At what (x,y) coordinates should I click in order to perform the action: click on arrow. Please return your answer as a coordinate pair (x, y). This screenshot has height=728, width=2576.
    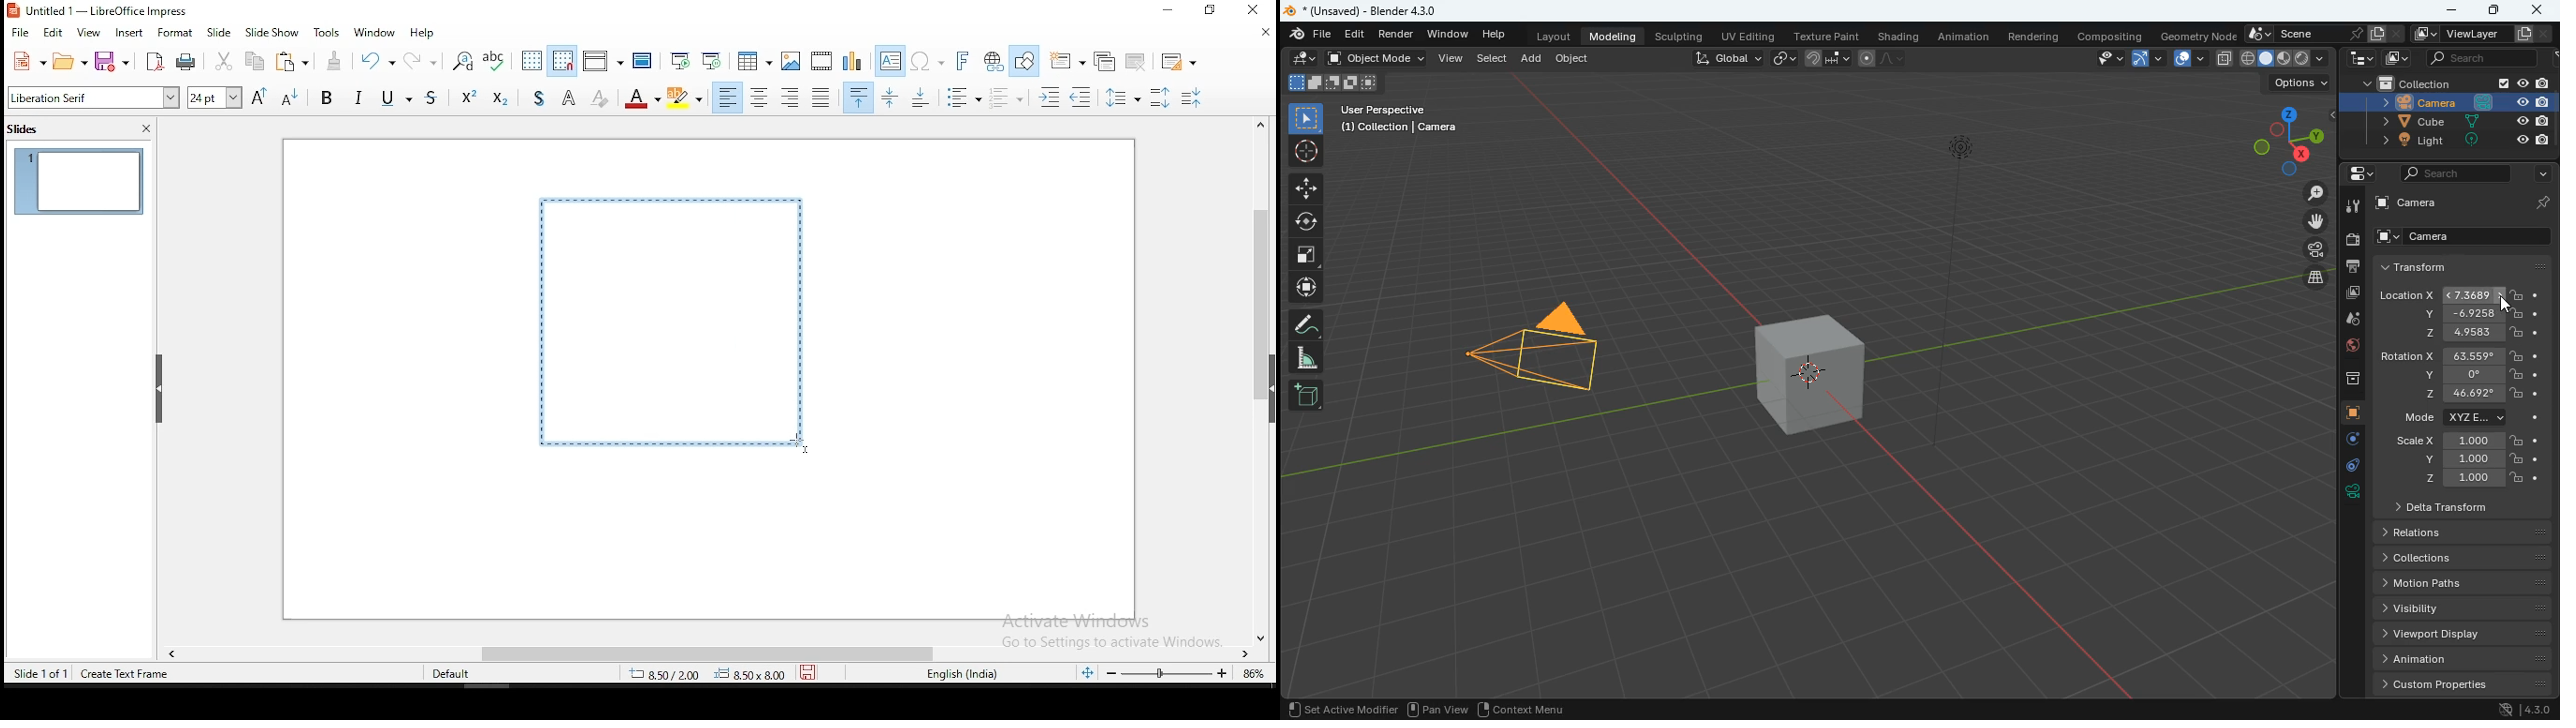
    Looking at the image, I should click on (2543, 173).